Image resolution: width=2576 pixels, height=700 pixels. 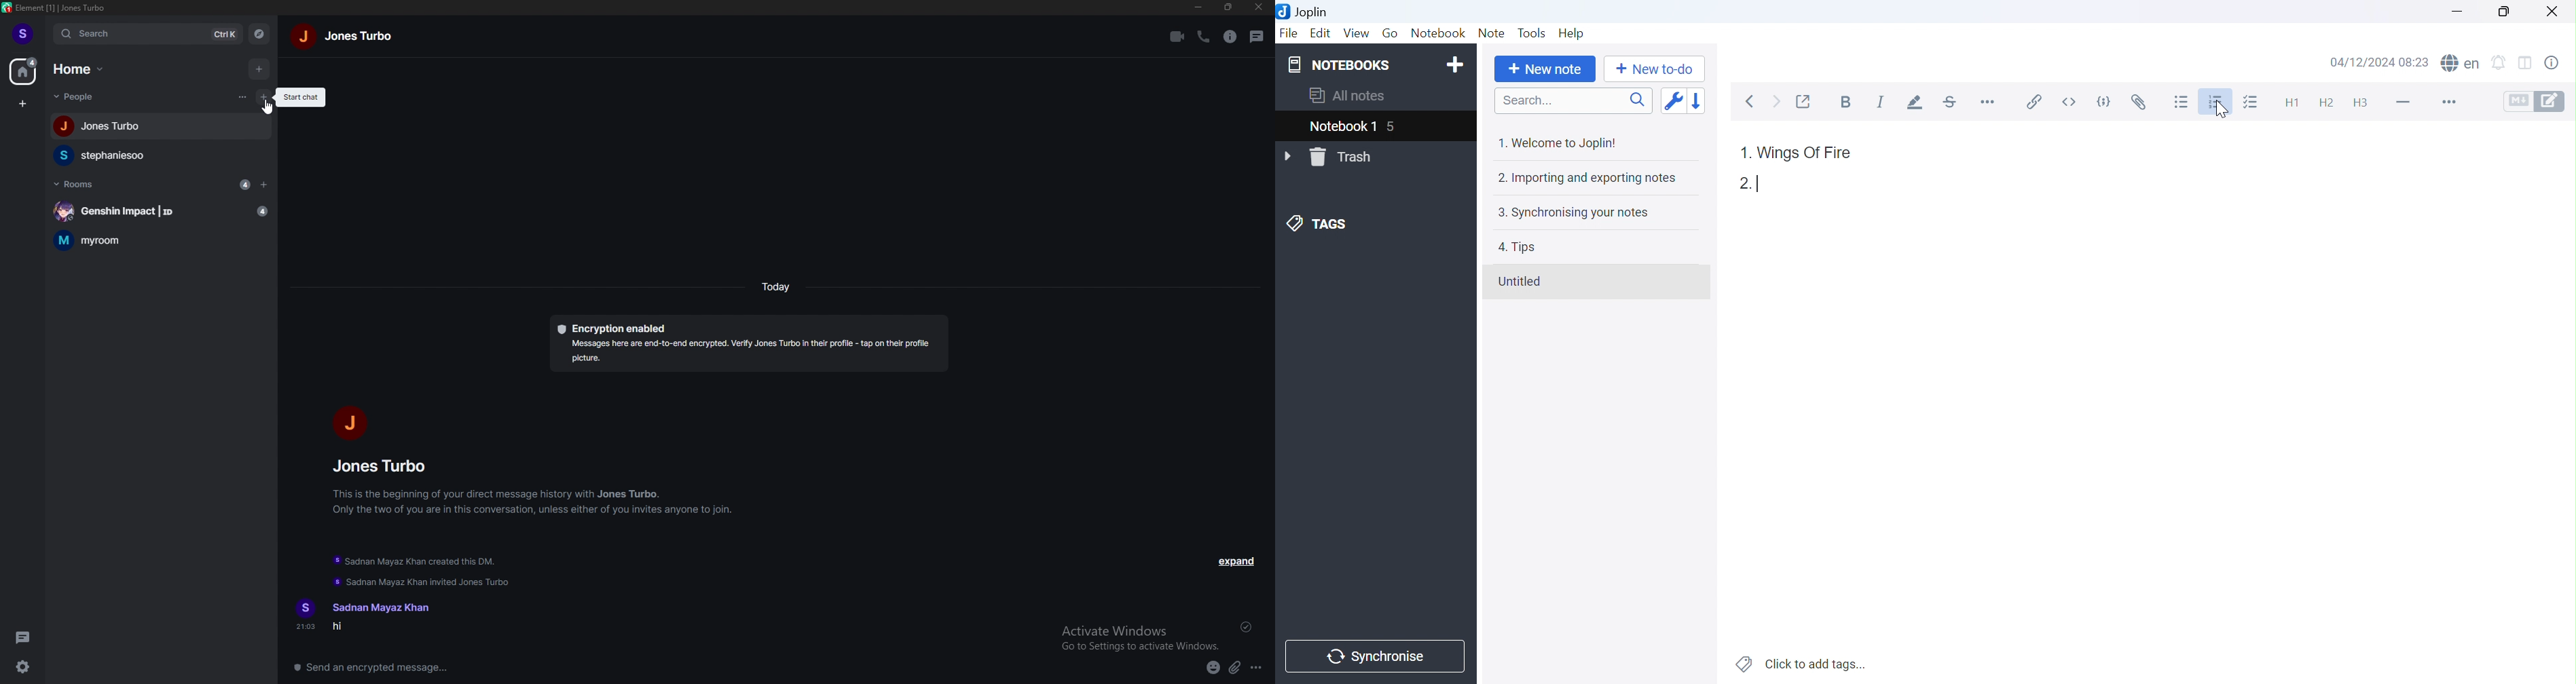 I want to click on Set alarm, so click(x=2503, y=60).